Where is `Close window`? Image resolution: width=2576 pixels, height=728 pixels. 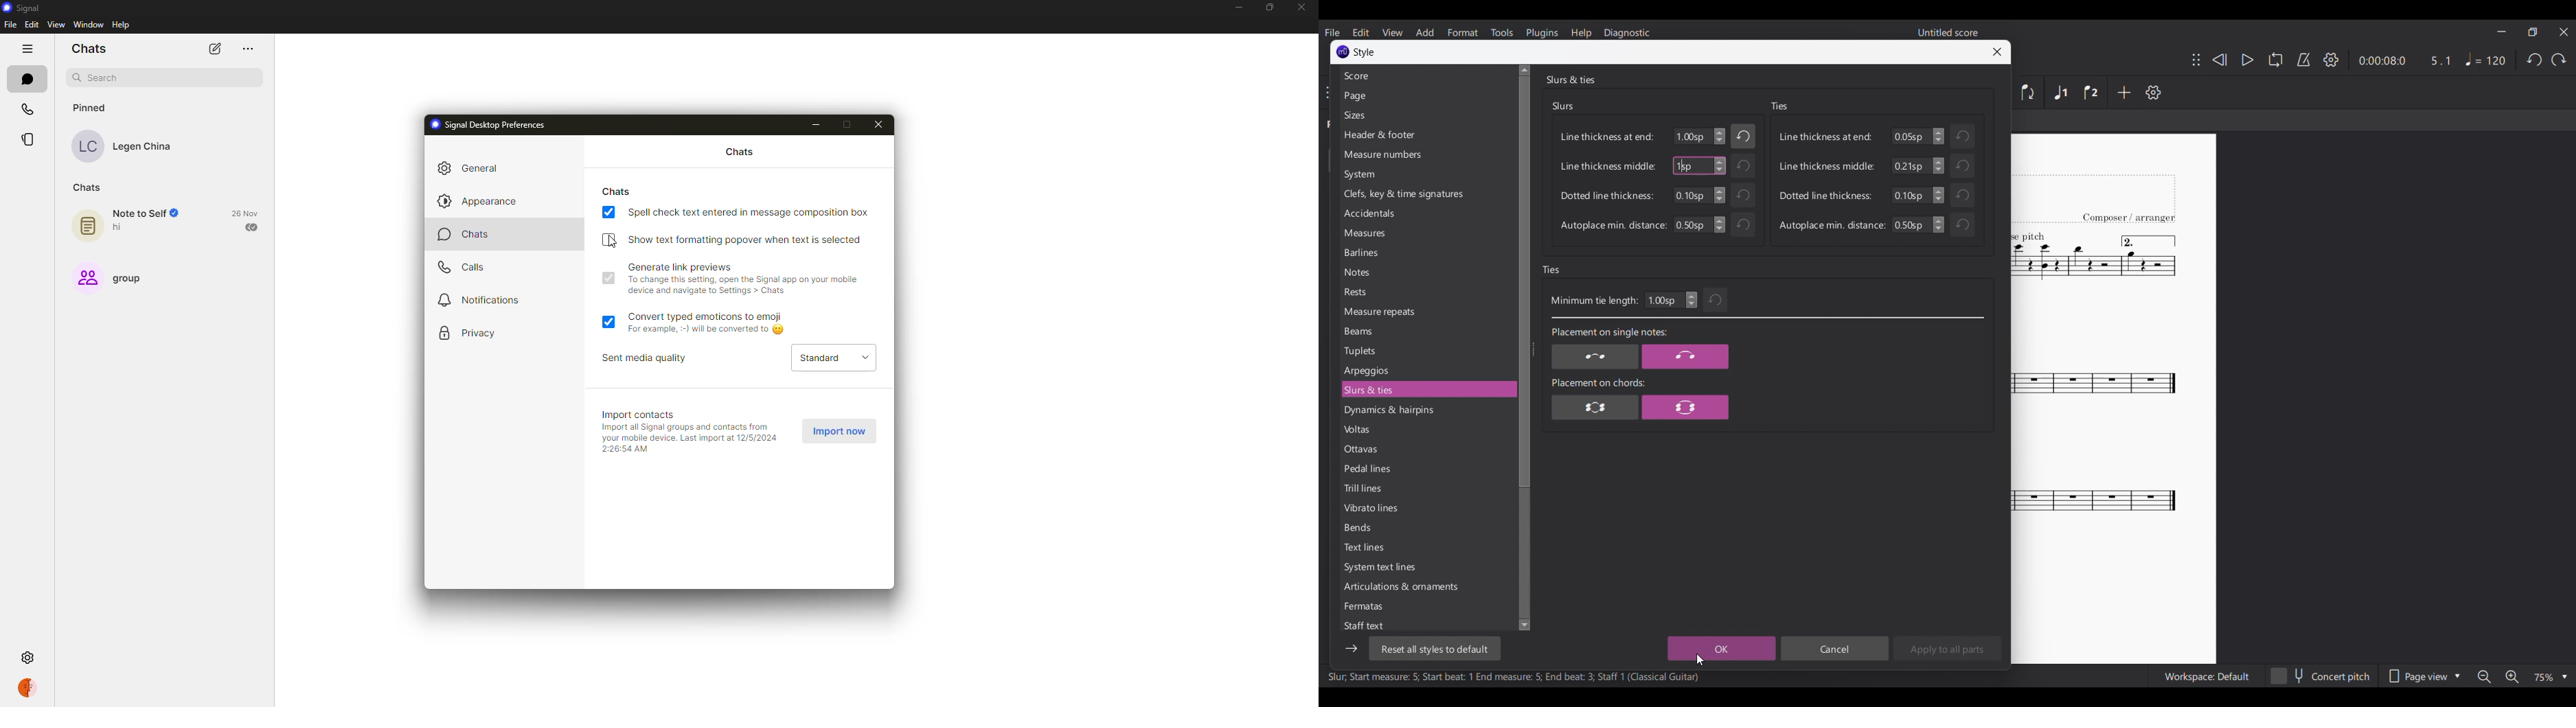
Close window is located at coordinates (1997, 52).